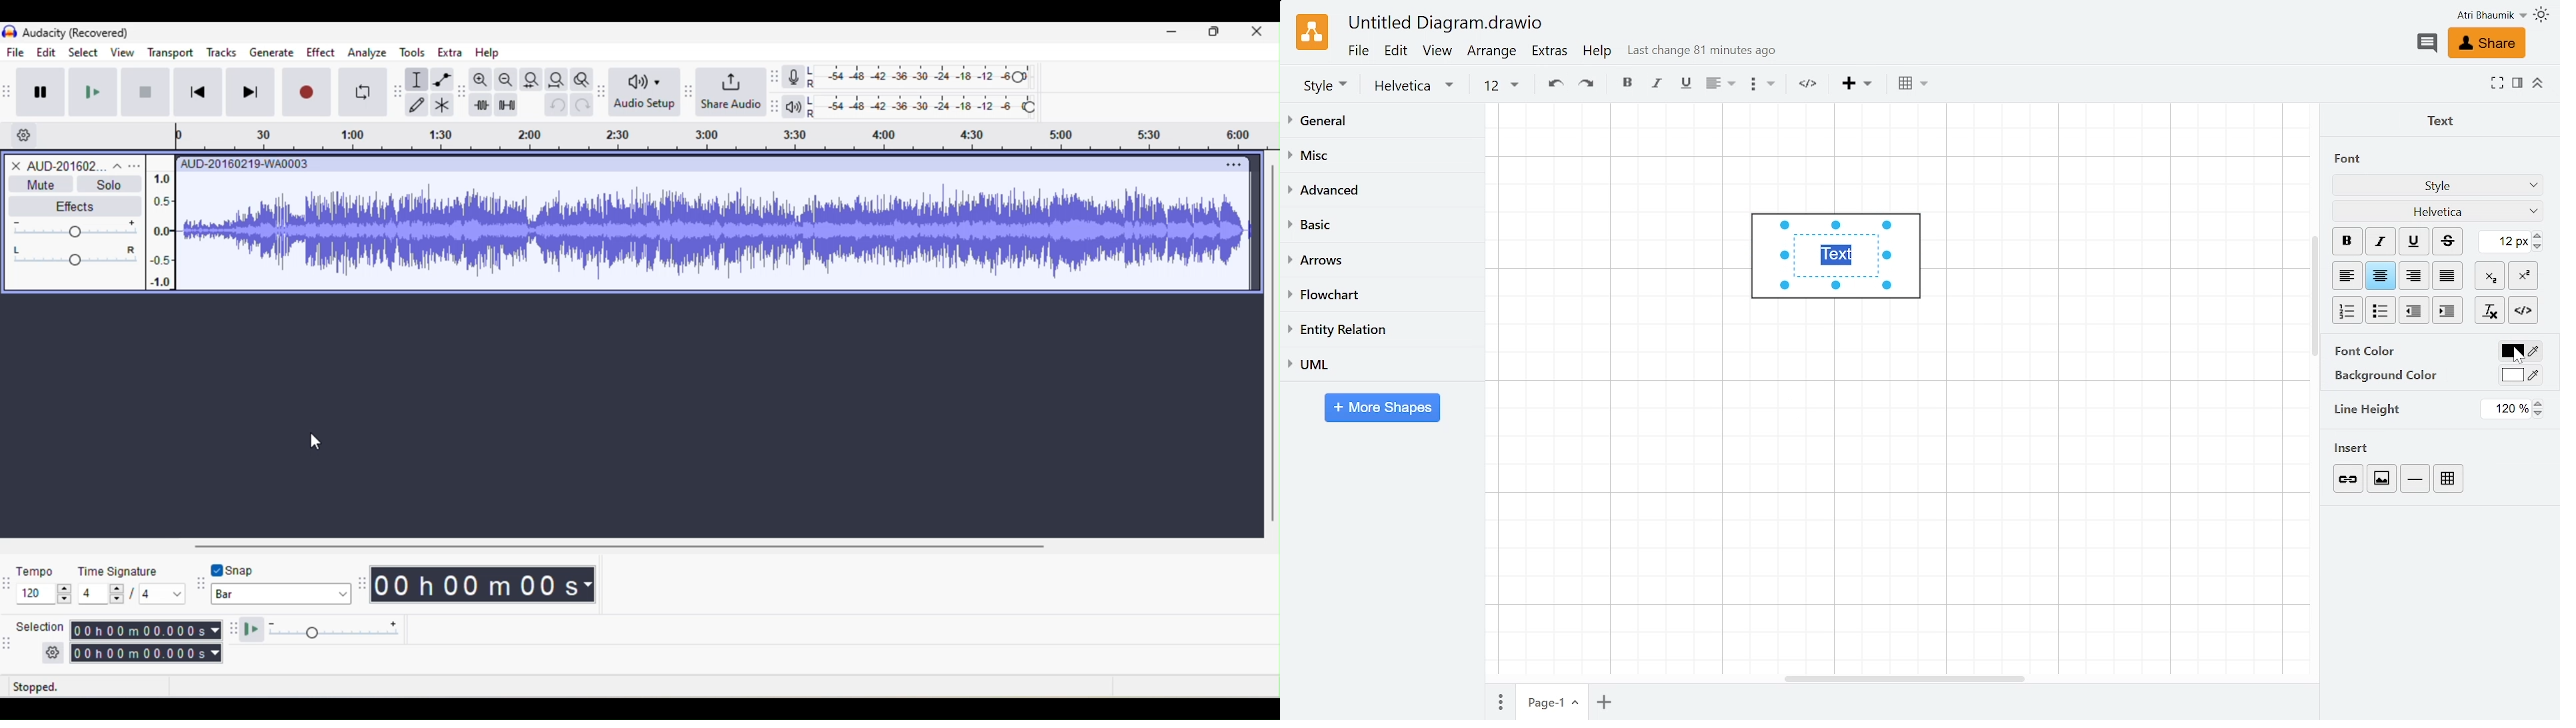  I want to click on horizontal scroll bar, so click(629, 545).